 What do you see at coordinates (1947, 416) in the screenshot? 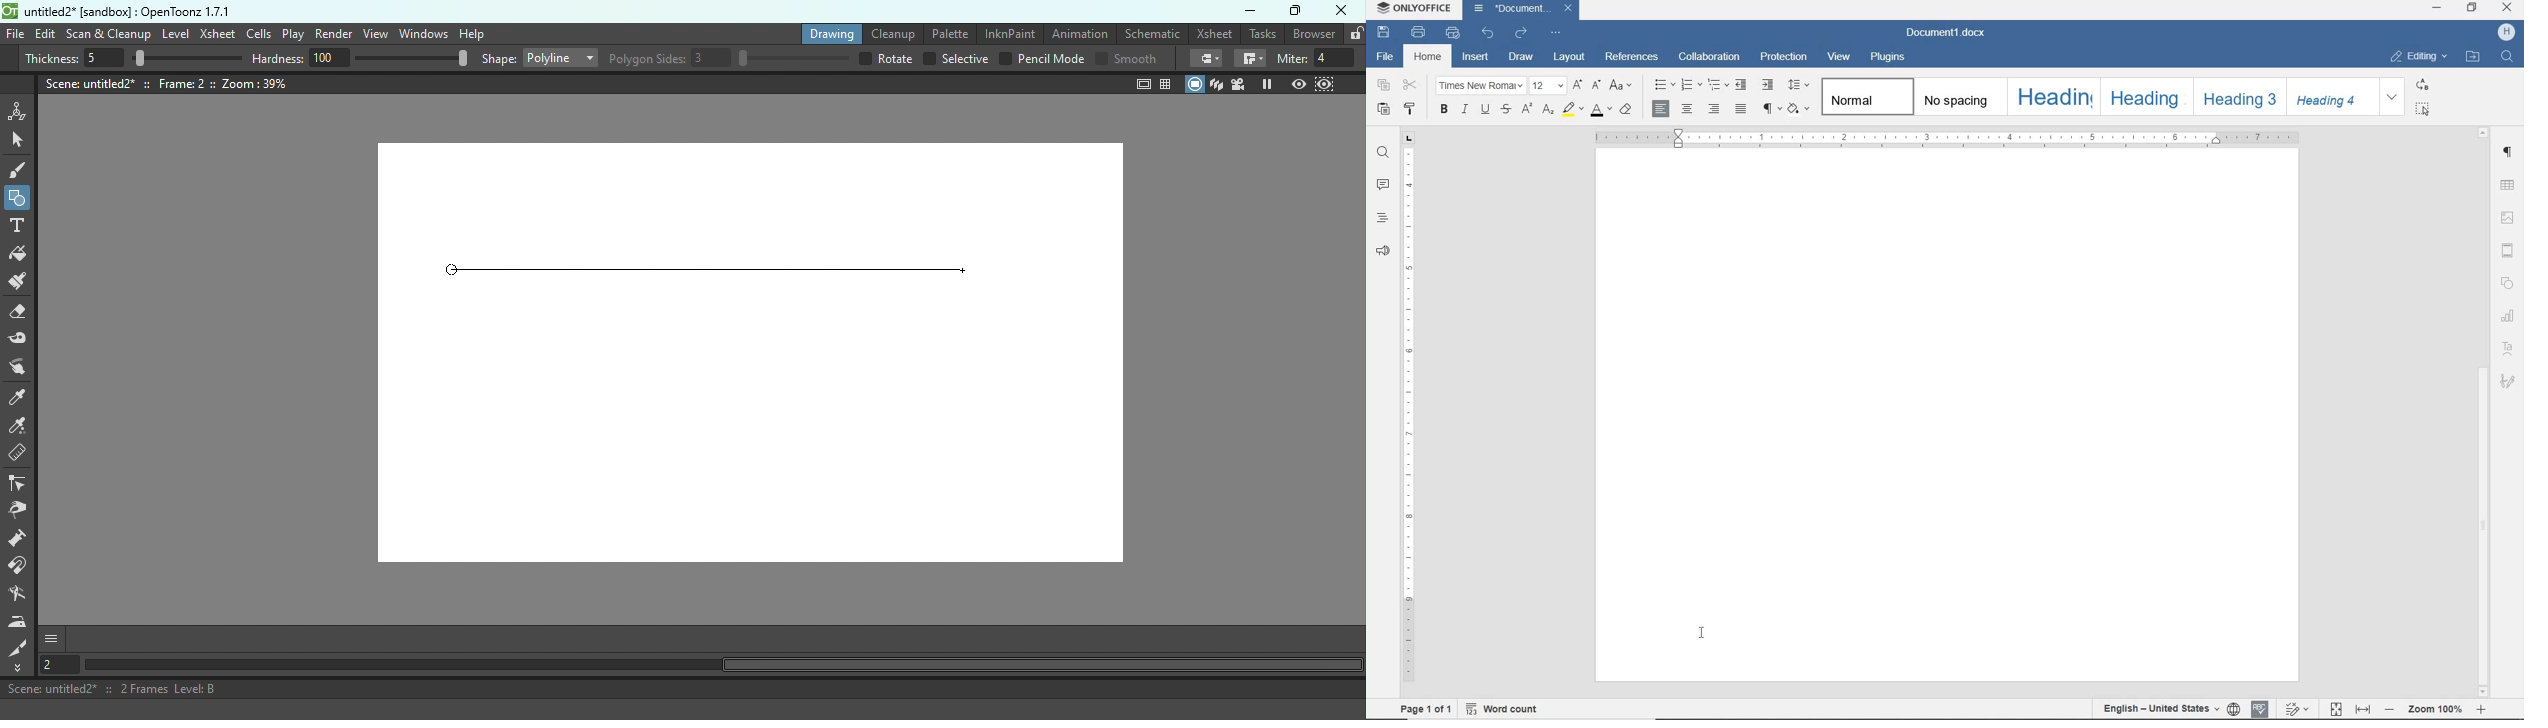
I see `Work area` at bounding box center [1947, 416].